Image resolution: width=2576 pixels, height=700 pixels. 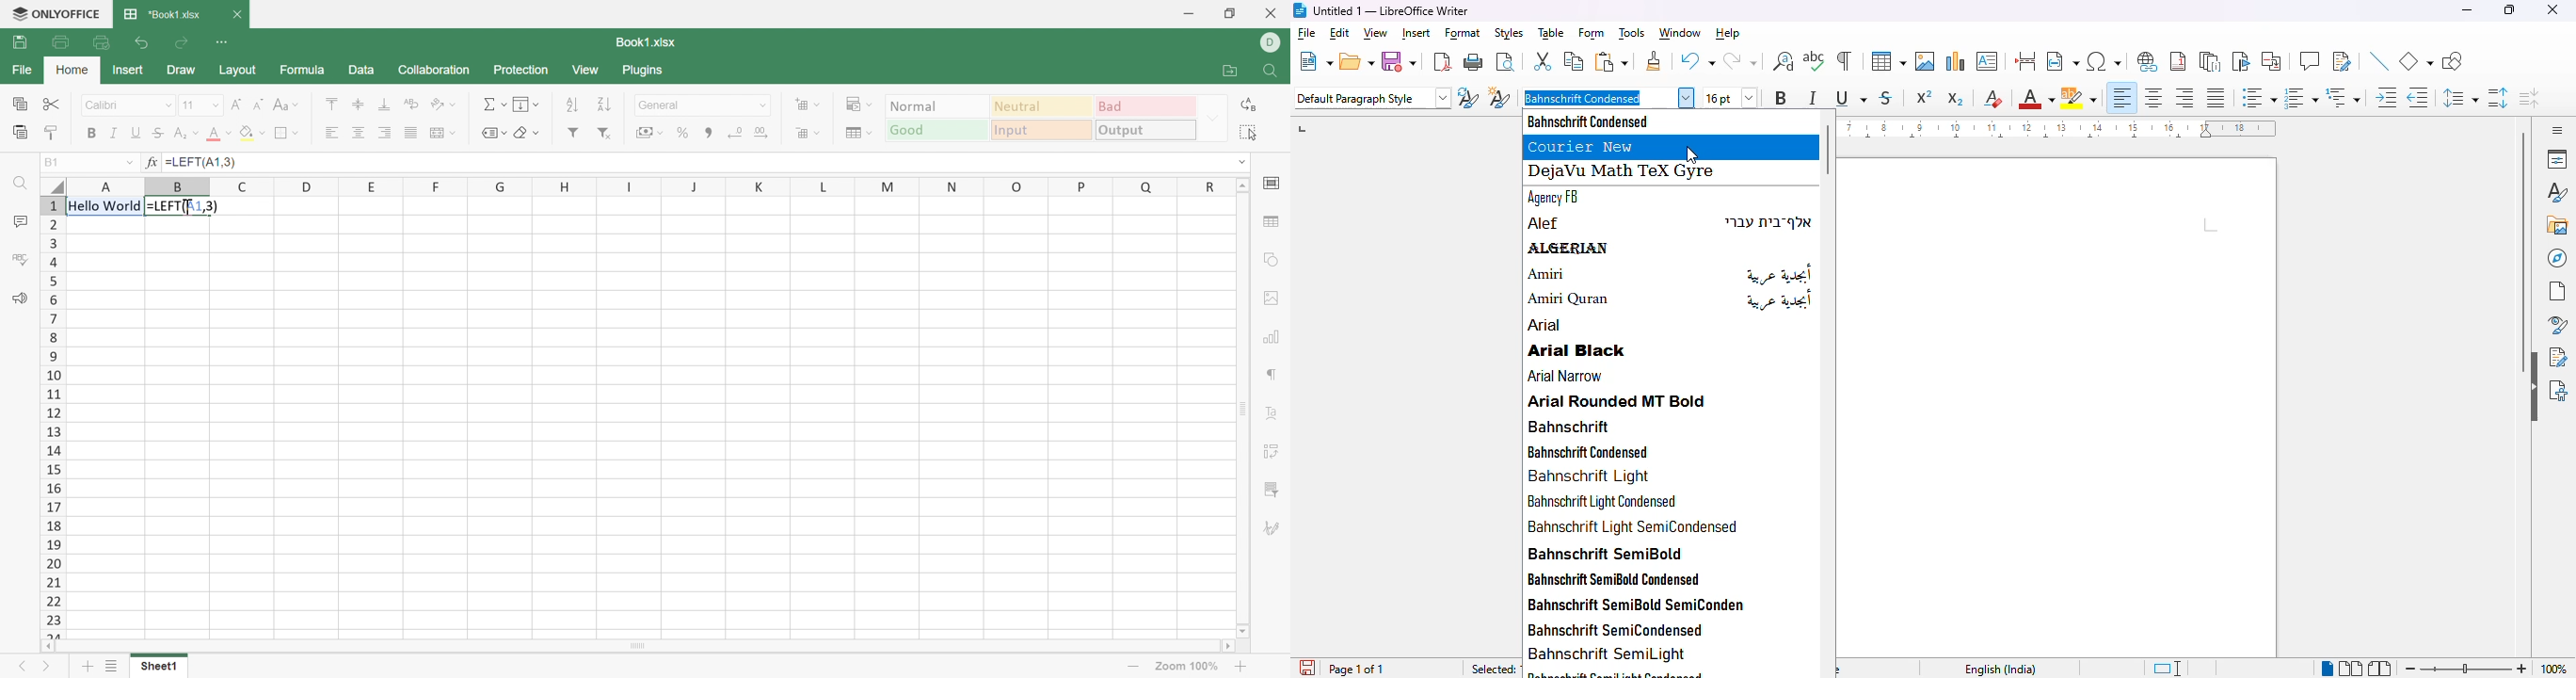 I want to click on Scroll down, so click(x=1245, y=631).